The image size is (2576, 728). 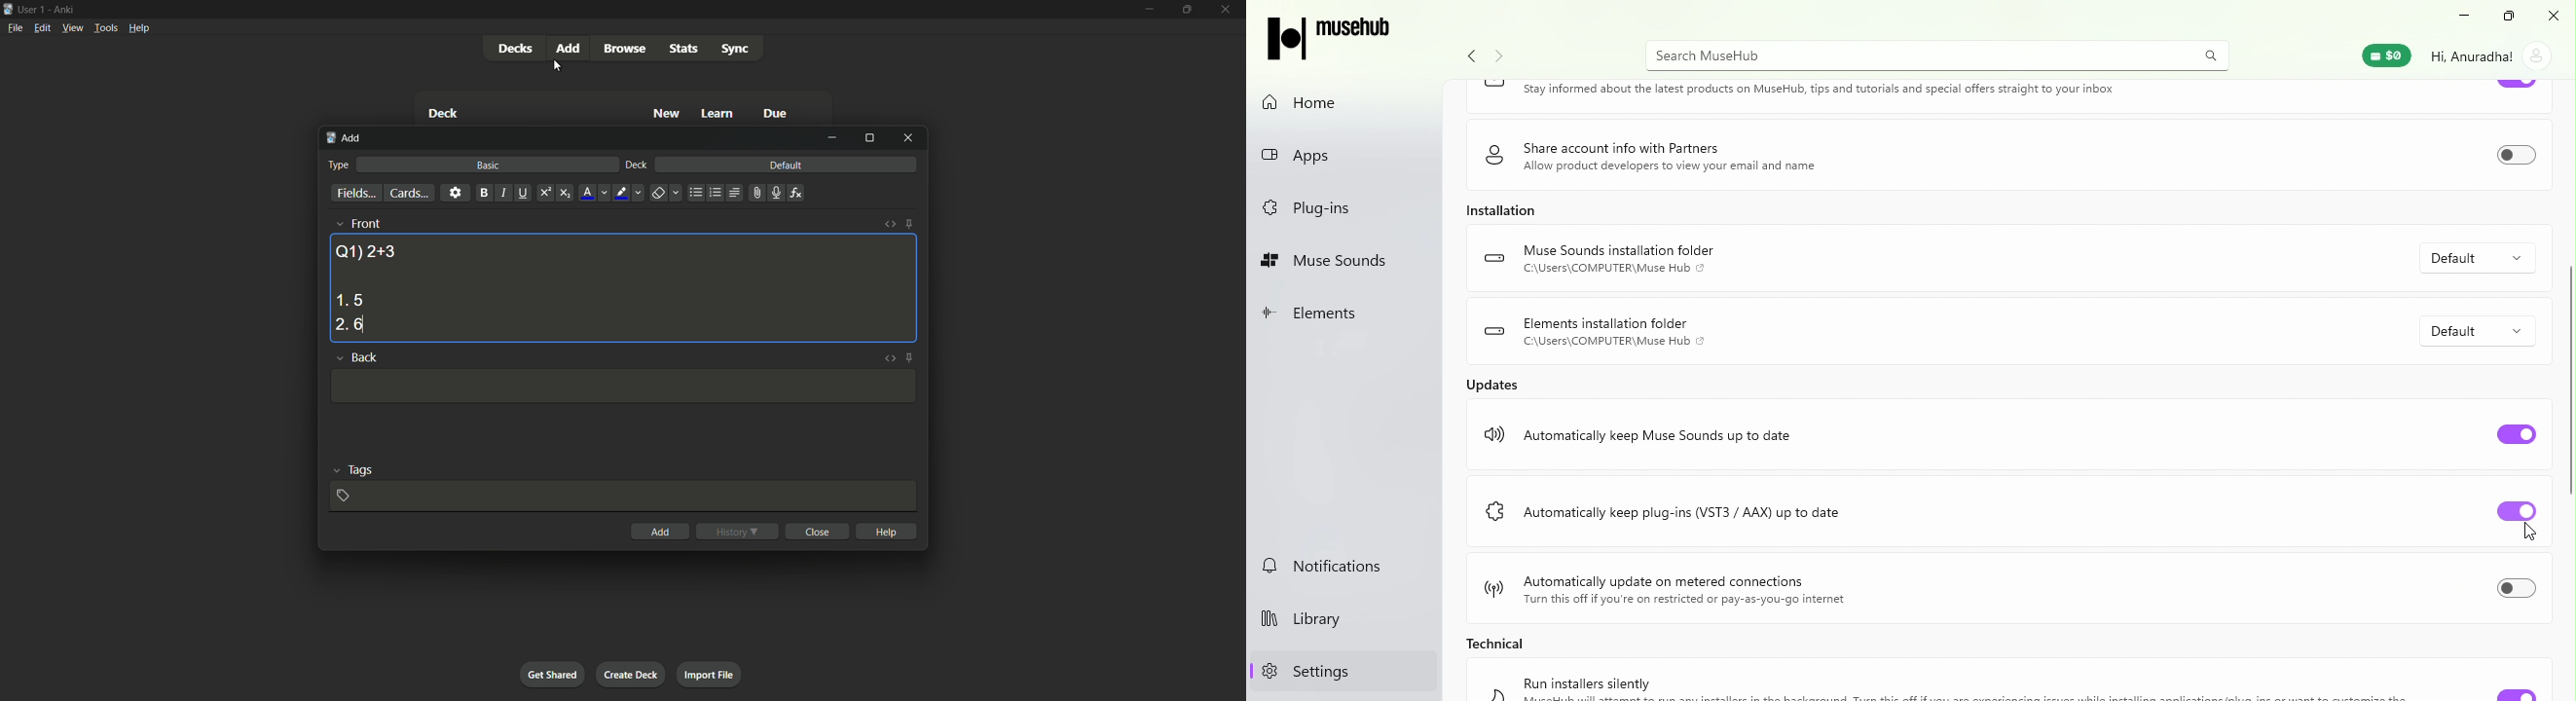 I want to click on toggle sticky, so click(x=910, y=358).